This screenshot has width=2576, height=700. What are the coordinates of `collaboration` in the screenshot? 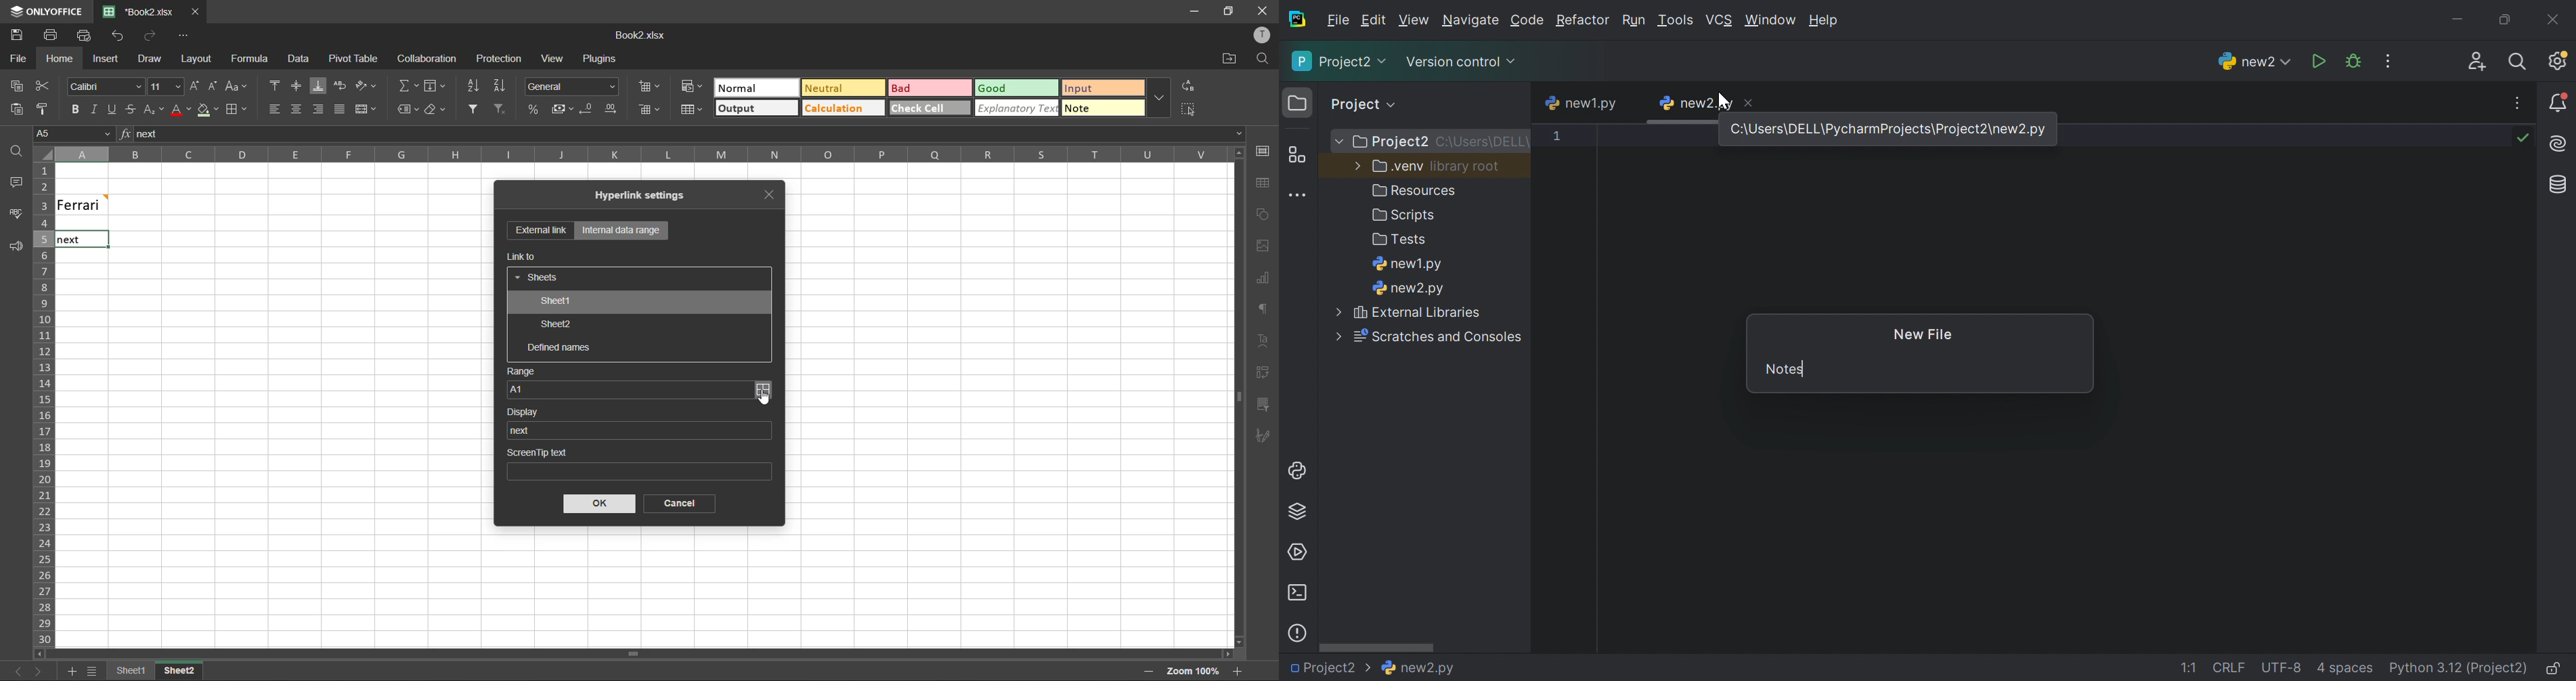 It's located at (428, 59).